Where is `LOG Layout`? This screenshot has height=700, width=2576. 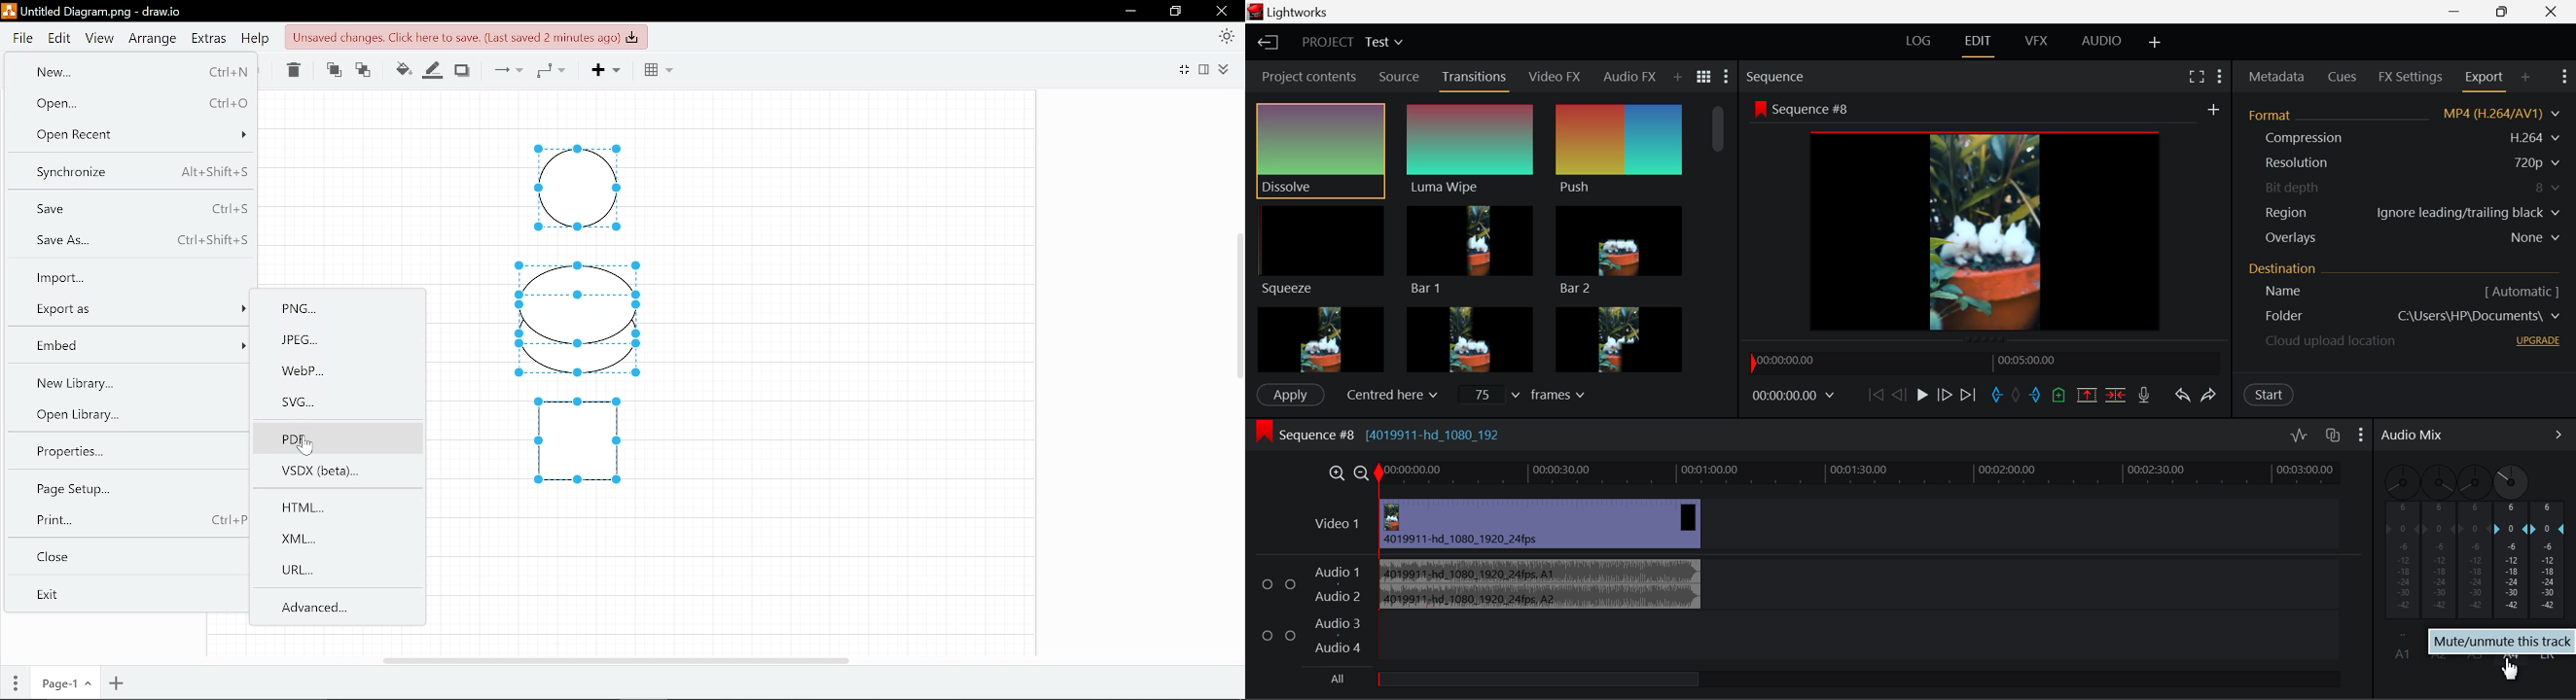
LOG Layout is located at coordinates (1919, 40).